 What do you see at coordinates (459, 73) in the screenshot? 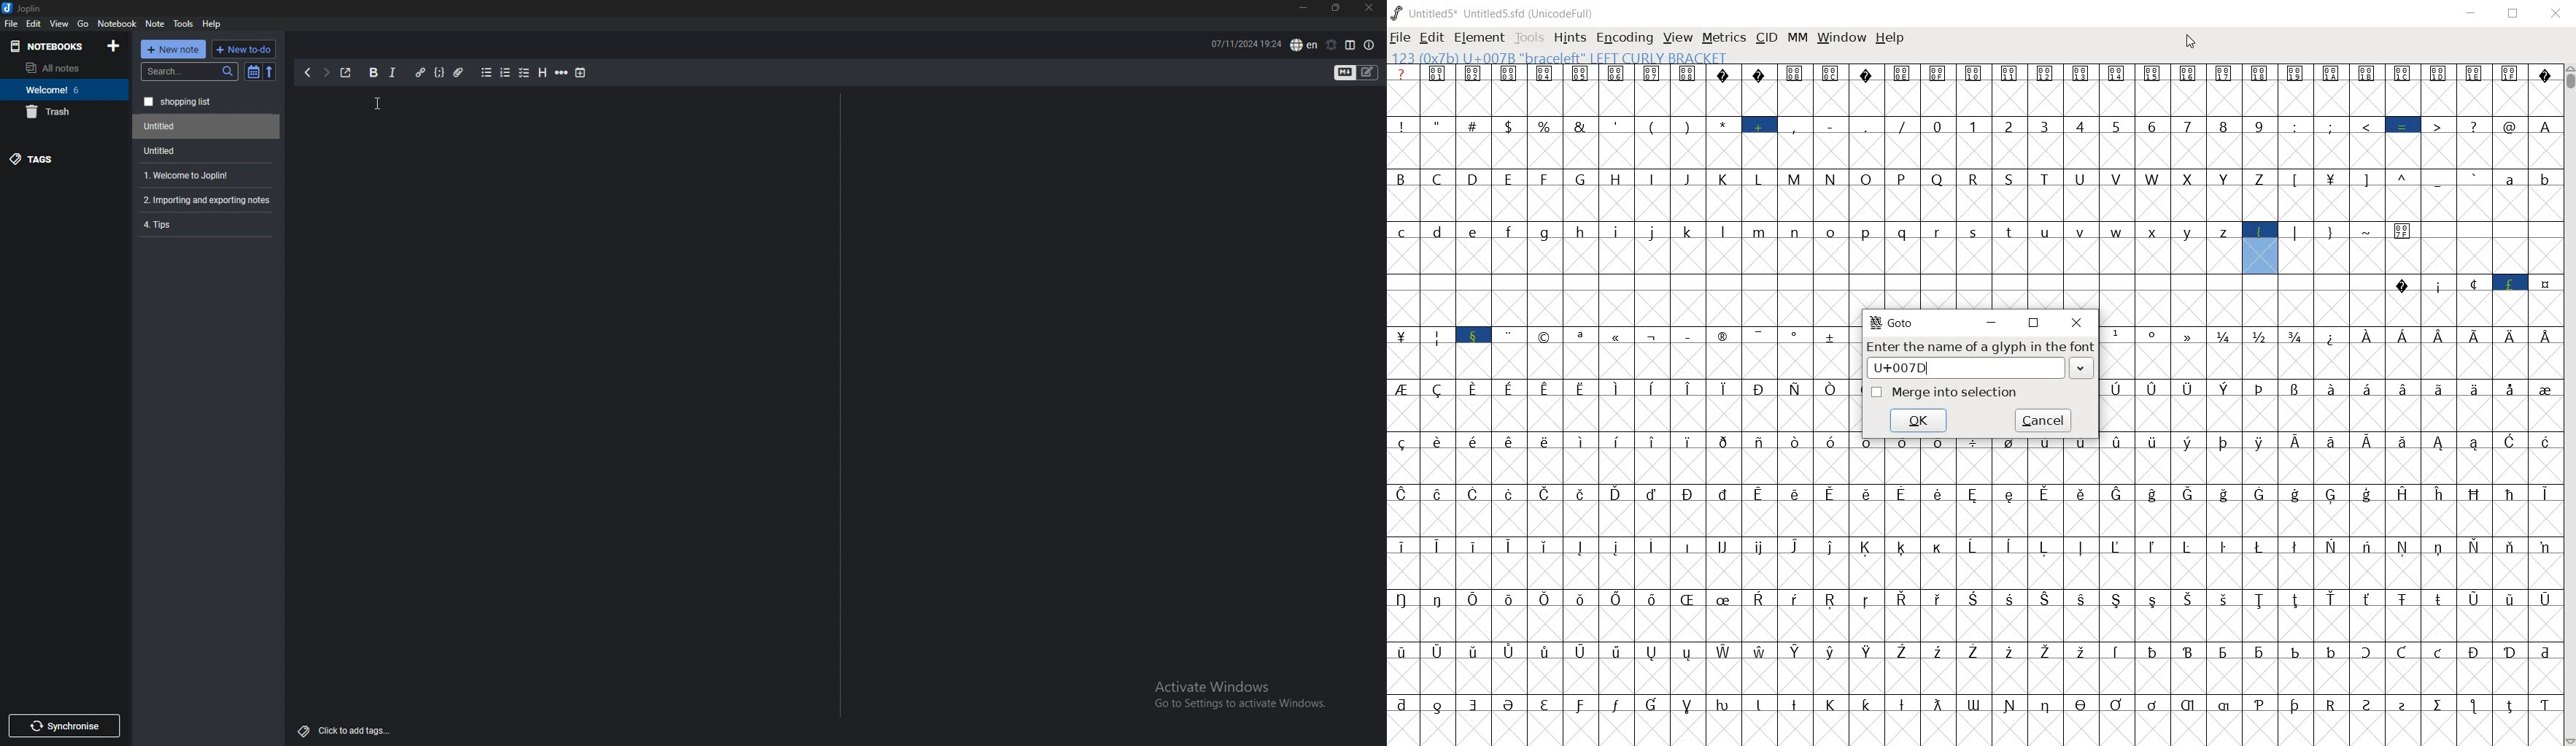
I see `attachment` at bounding box center [459, 73].